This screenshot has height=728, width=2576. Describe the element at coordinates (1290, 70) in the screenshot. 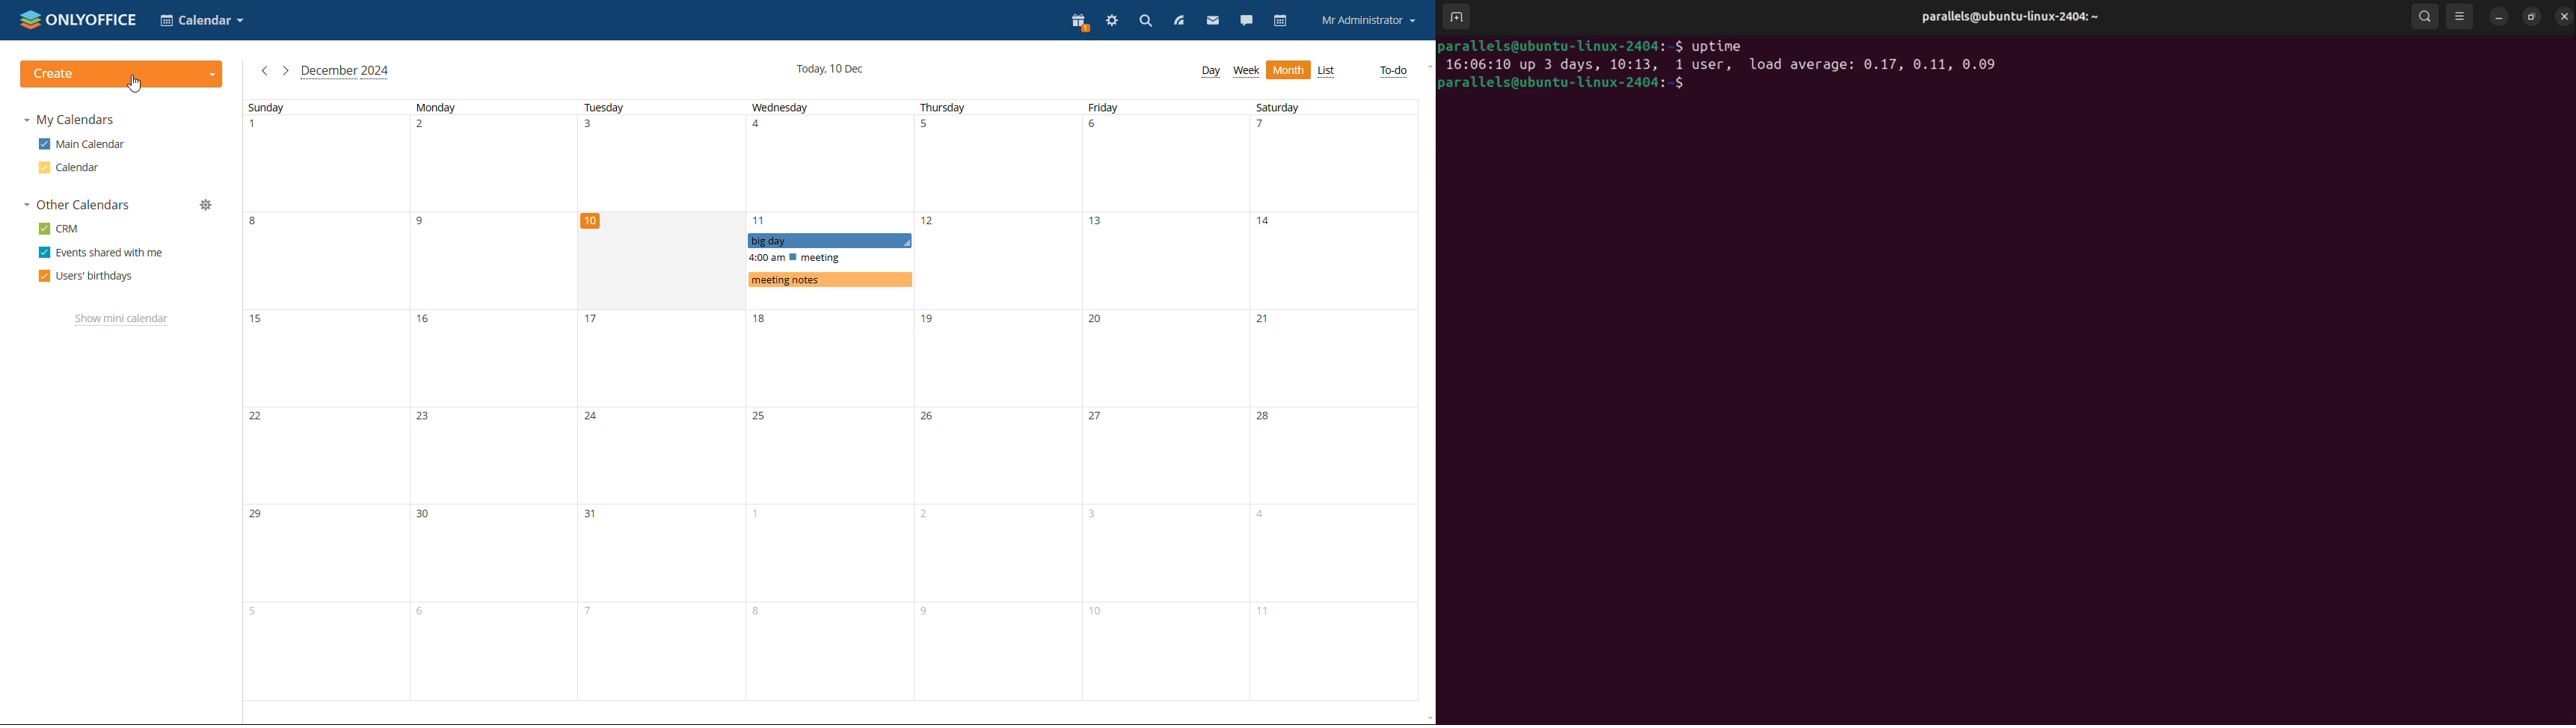

I see `month view` at that location.